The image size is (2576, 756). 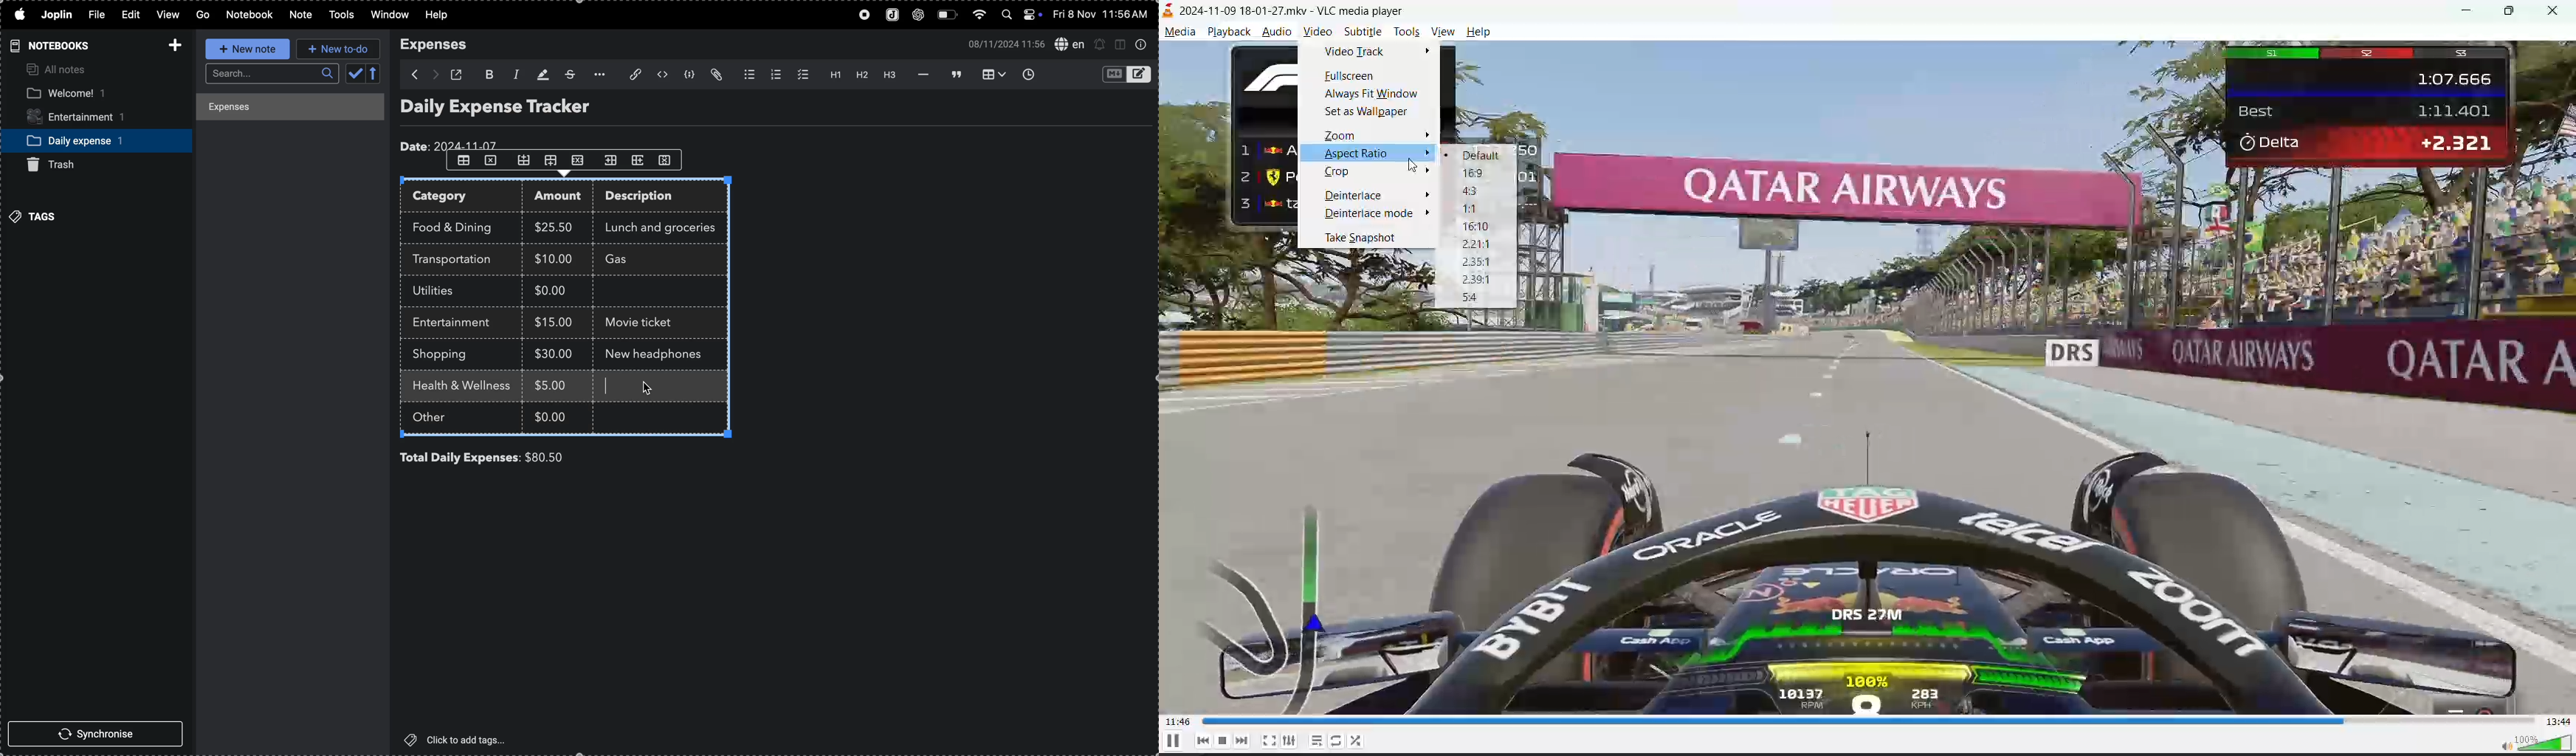 What do you see at coordinates (1478, 261) in the screenshot?
I see `2.35:1` at bounding box center [1478, 261].